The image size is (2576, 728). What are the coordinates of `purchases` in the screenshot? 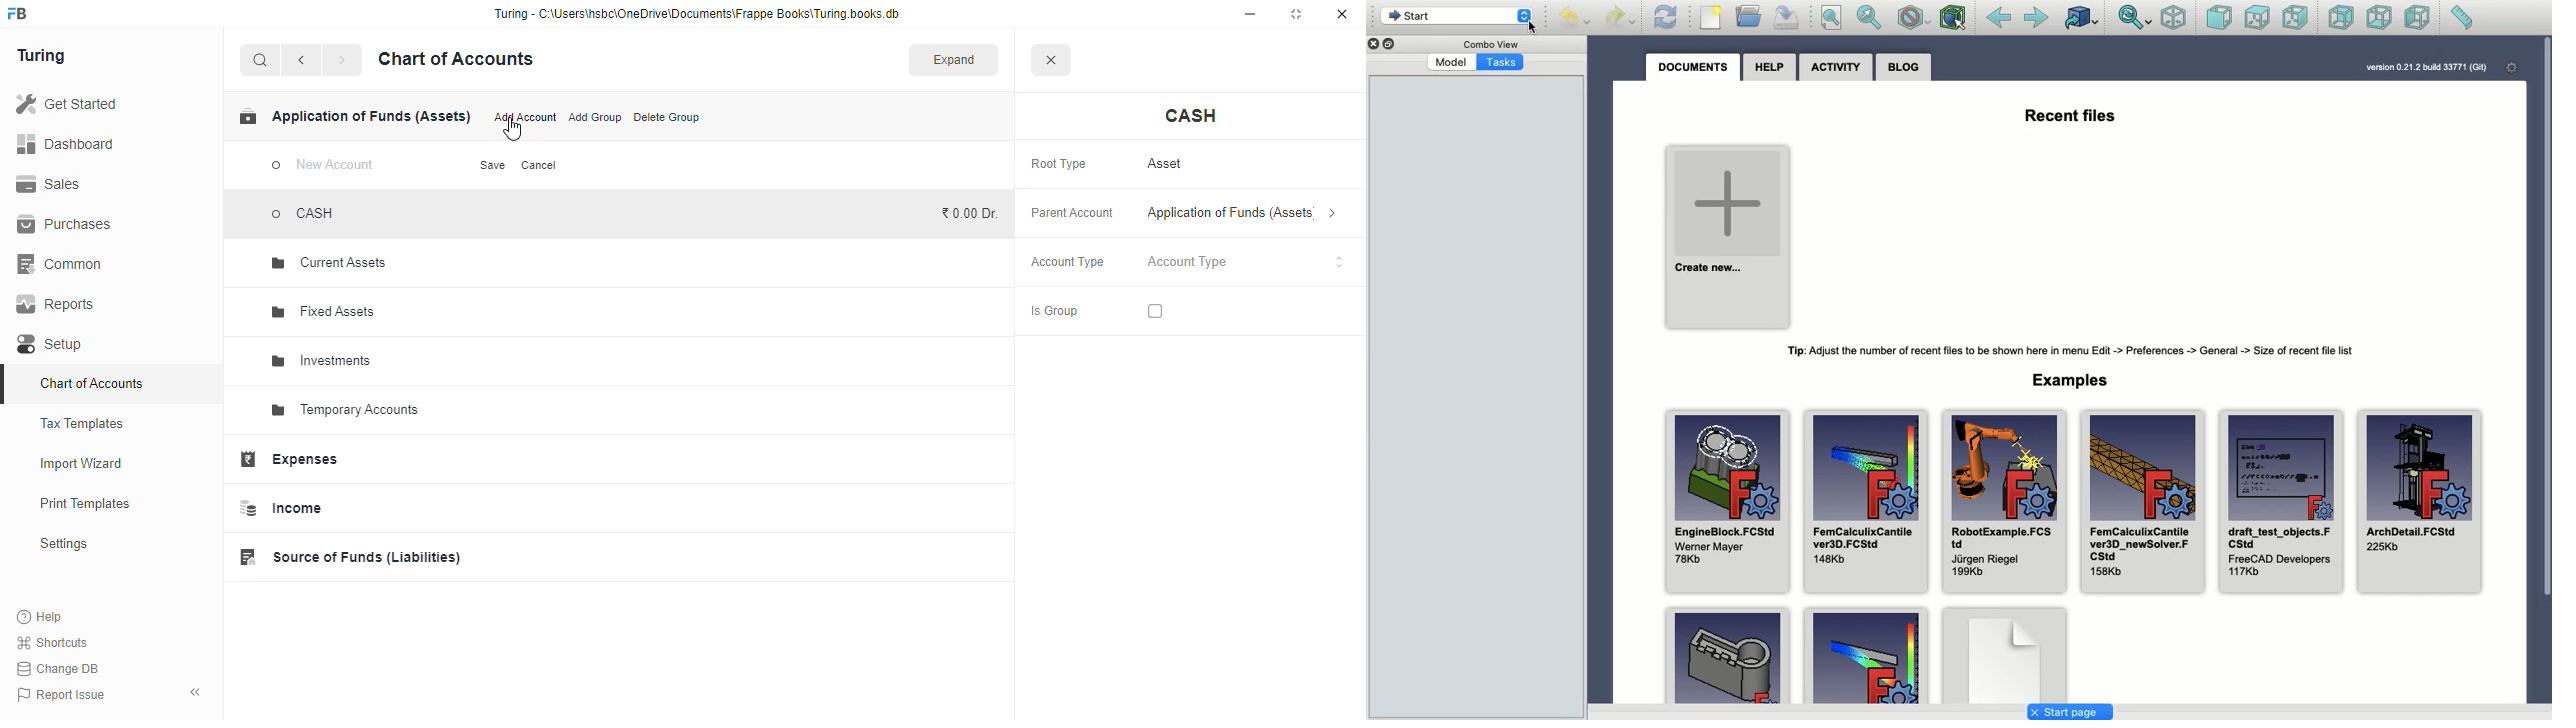 It's located at (67, 225).